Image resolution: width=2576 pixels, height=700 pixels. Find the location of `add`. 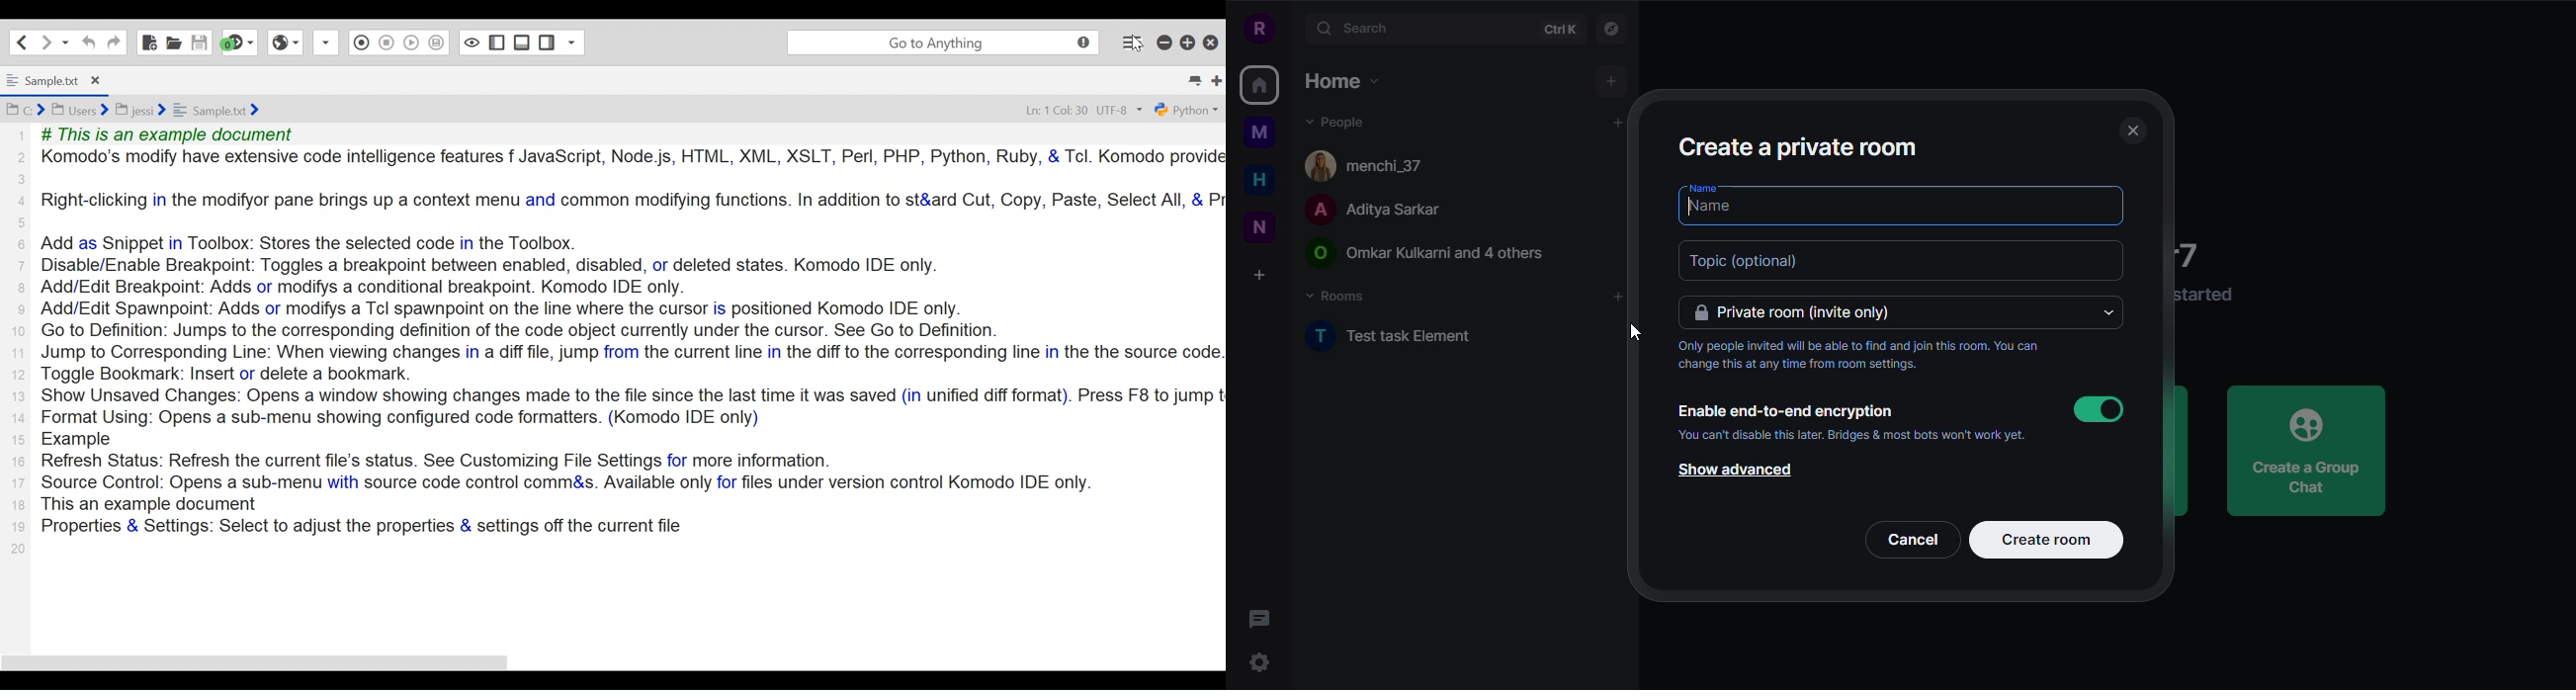

add is located at coordinates (1604, 126).